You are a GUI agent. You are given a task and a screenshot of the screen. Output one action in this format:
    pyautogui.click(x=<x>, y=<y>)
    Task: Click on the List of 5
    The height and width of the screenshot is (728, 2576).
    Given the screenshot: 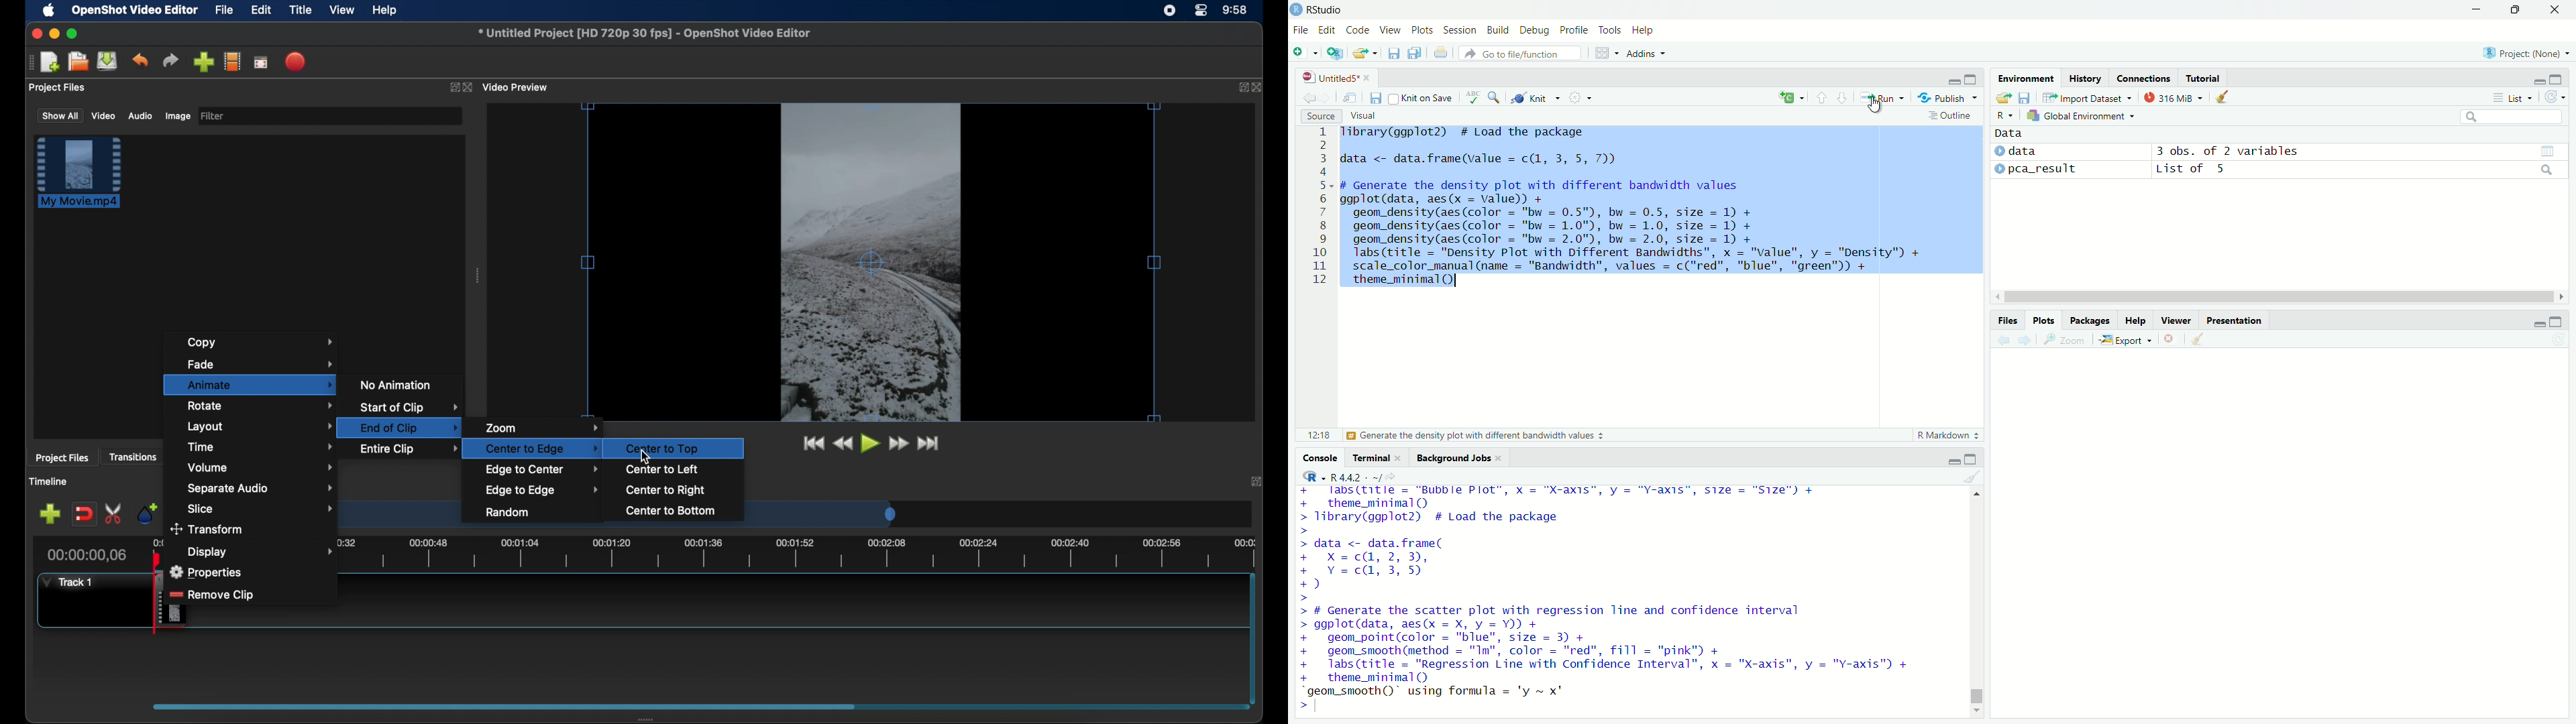 What is the action you would take?
    pyautogui.click(x=2193, y=170)
    